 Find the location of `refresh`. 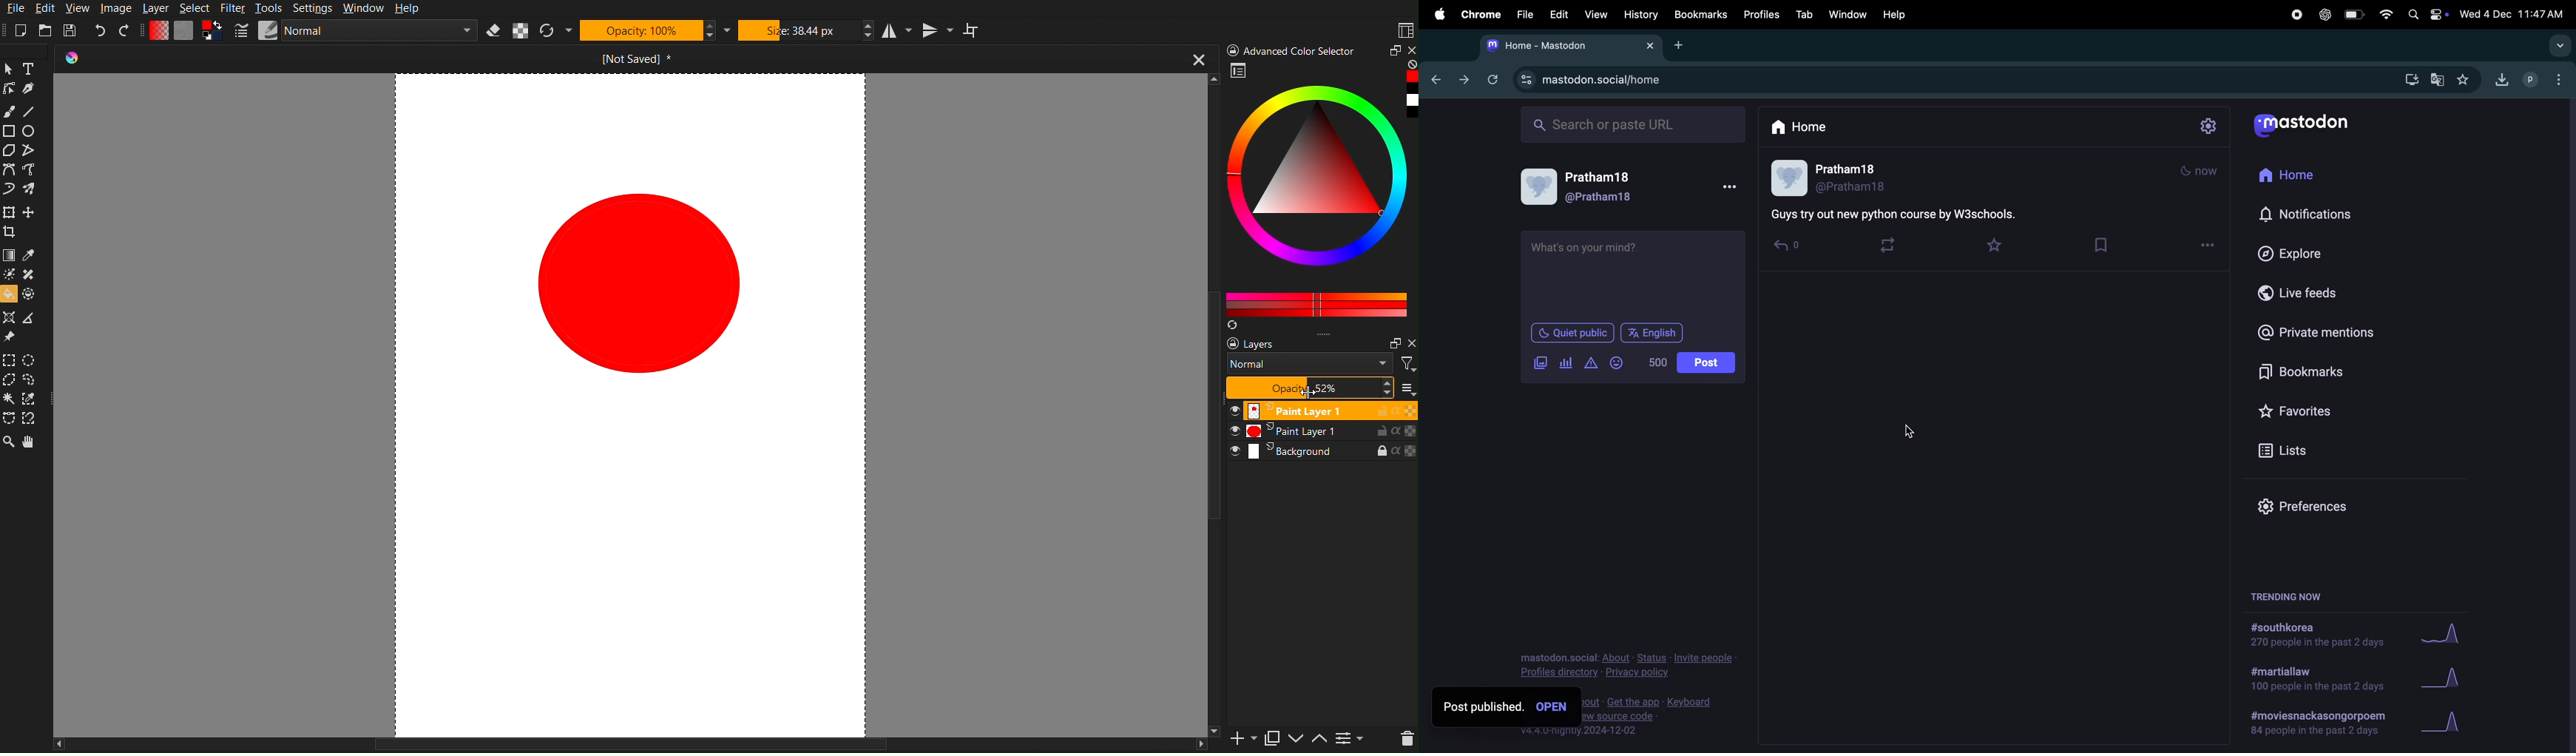

refresh is located at coordinates (1497, 80).